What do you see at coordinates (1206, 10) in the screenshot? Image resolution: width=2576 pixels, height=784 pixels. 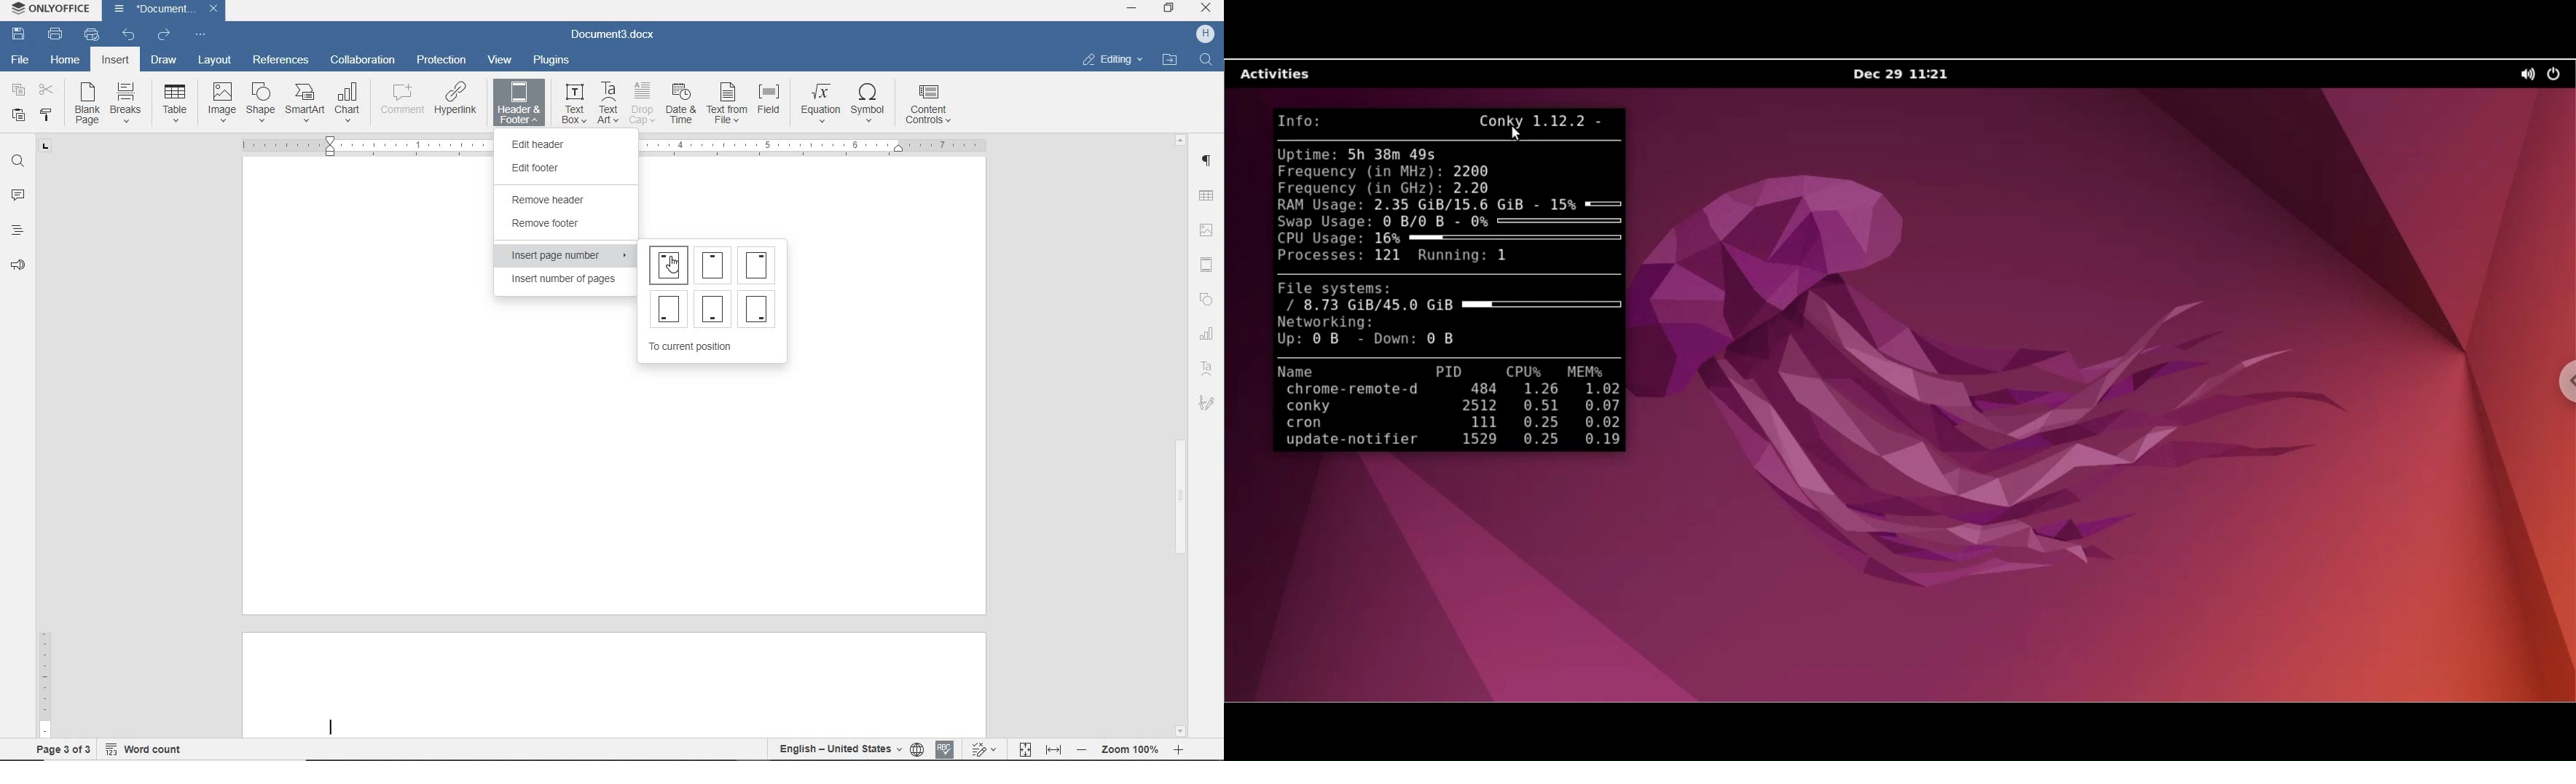 I see `CLOSE` at bounding box center [1206, 10].